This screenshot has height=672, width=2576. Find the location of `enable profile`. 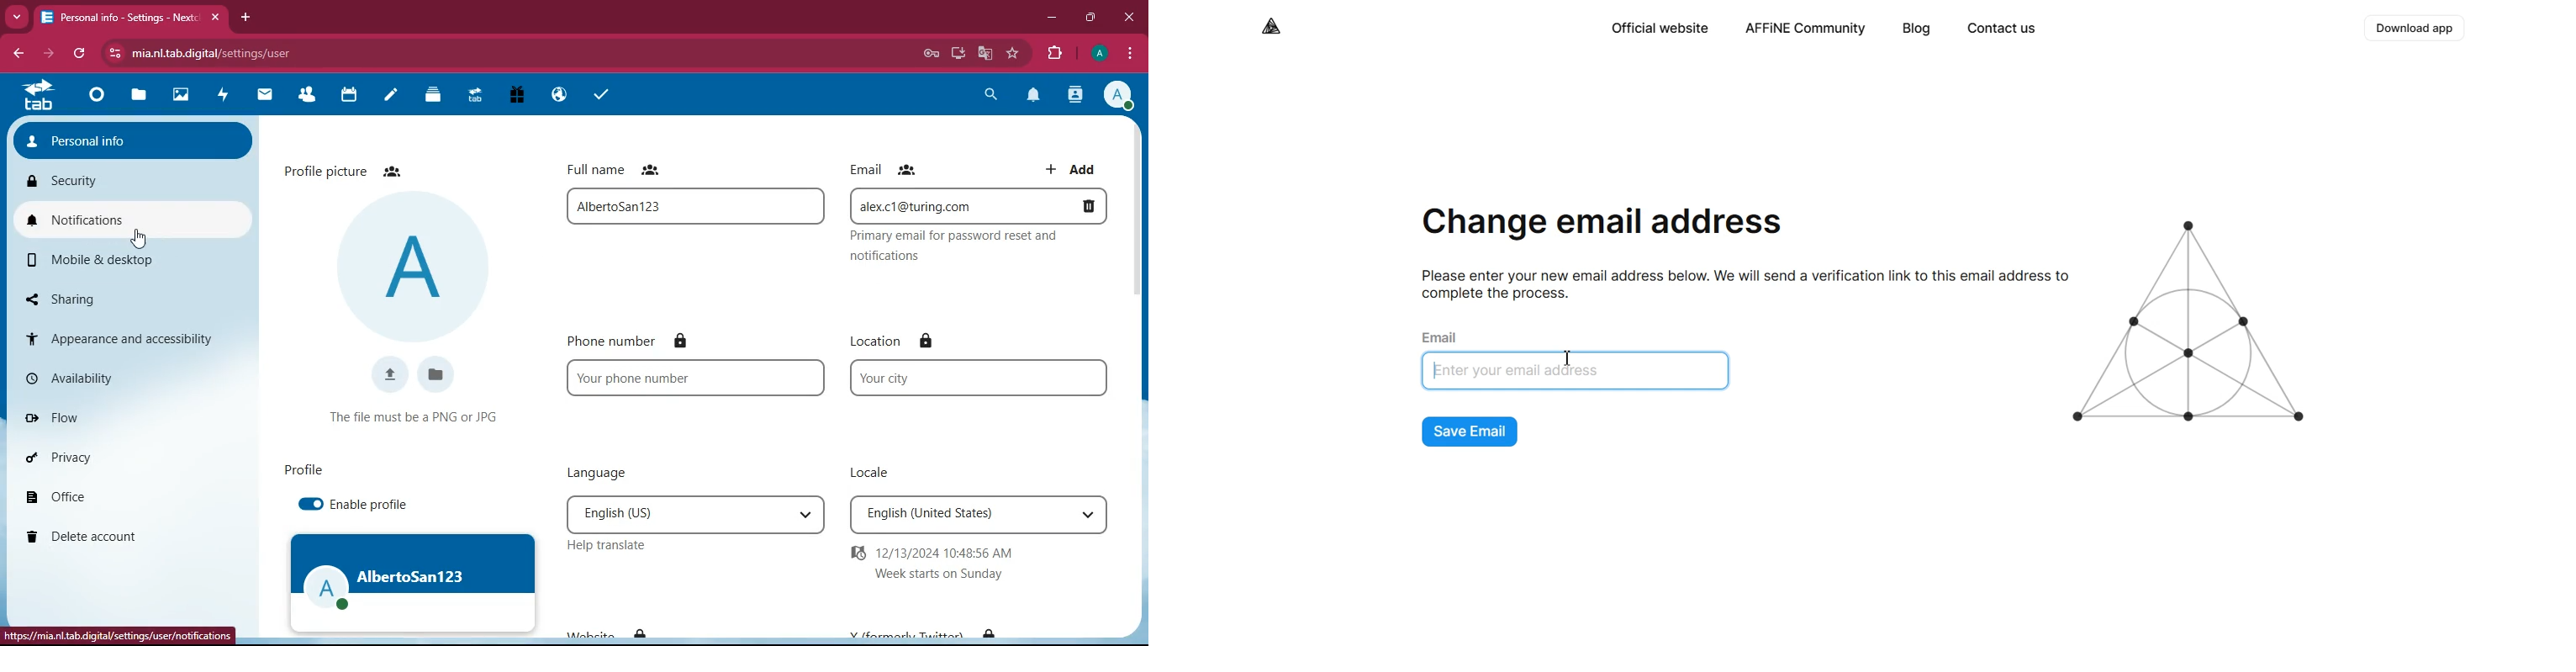

enable profile is located at coordinates (353, 506).